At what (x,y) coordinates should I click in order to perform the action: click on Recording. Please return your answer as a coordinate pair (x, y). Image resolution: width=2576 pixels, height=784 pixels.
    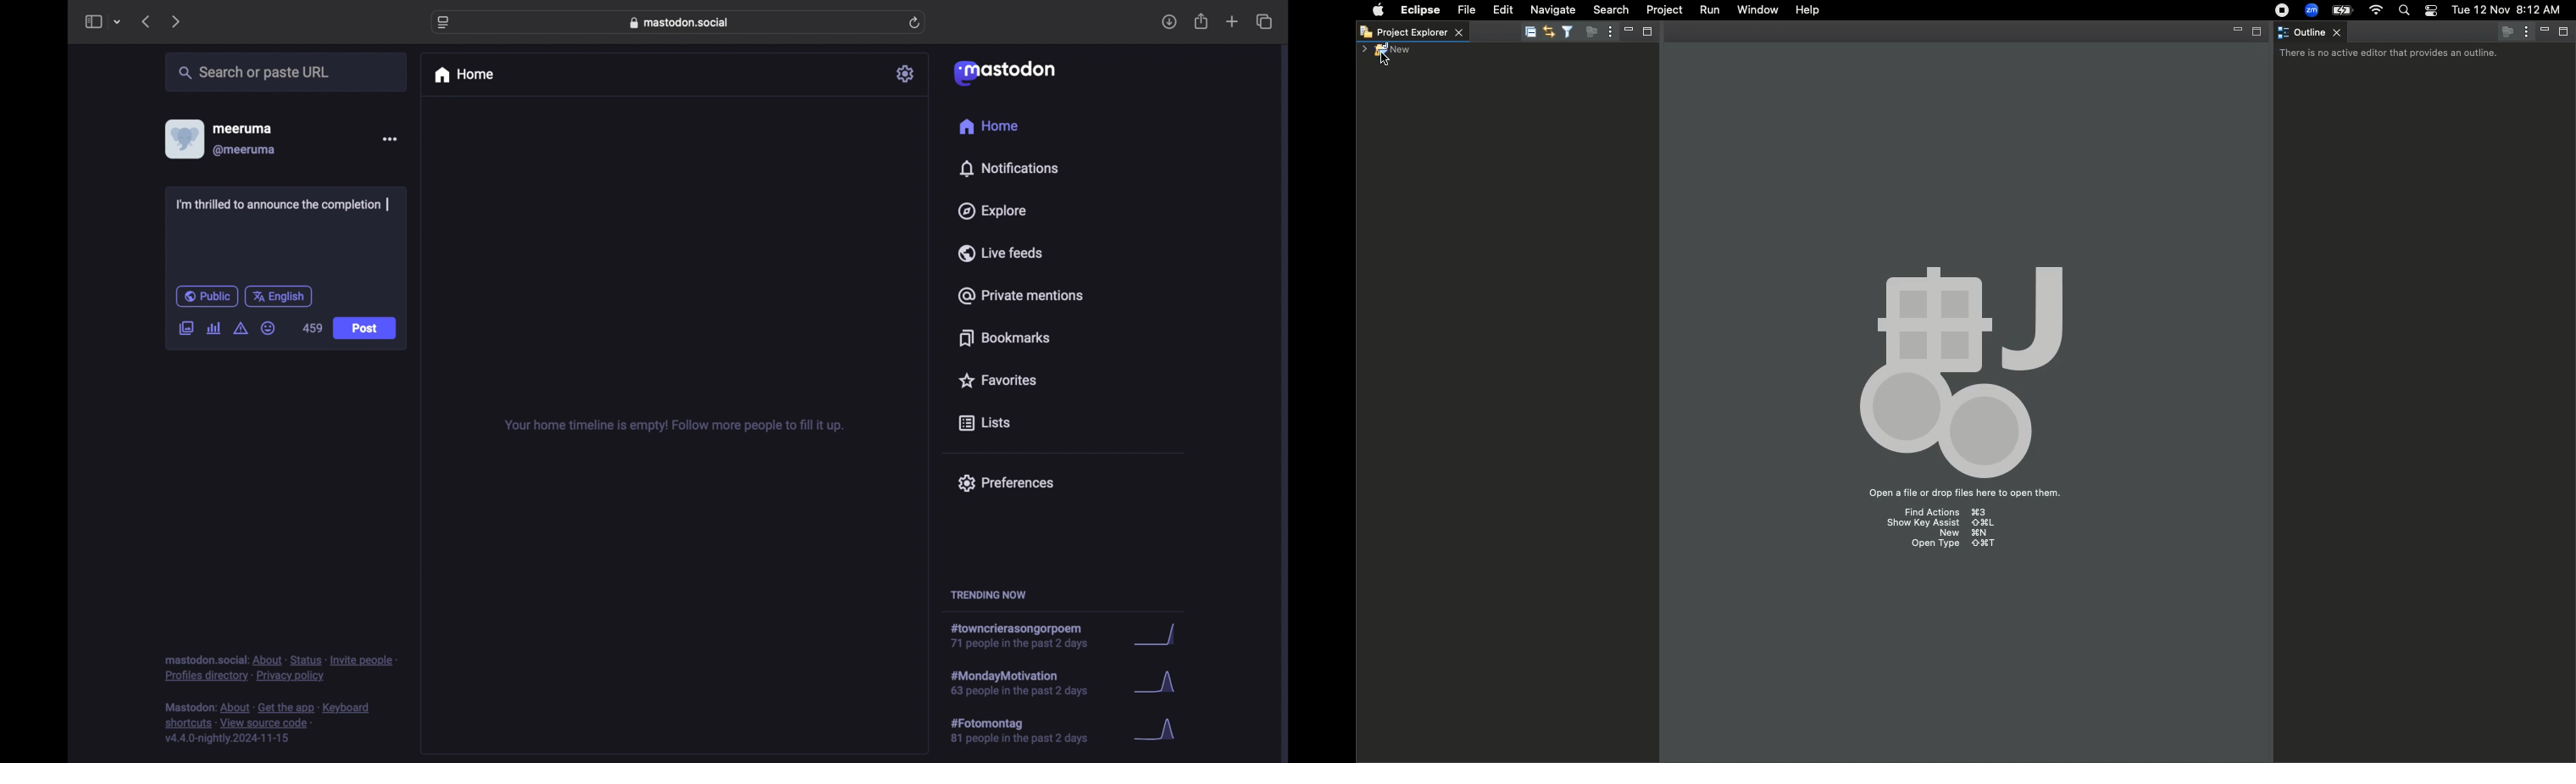
    Looking at the image, I should click on (2278, 10).